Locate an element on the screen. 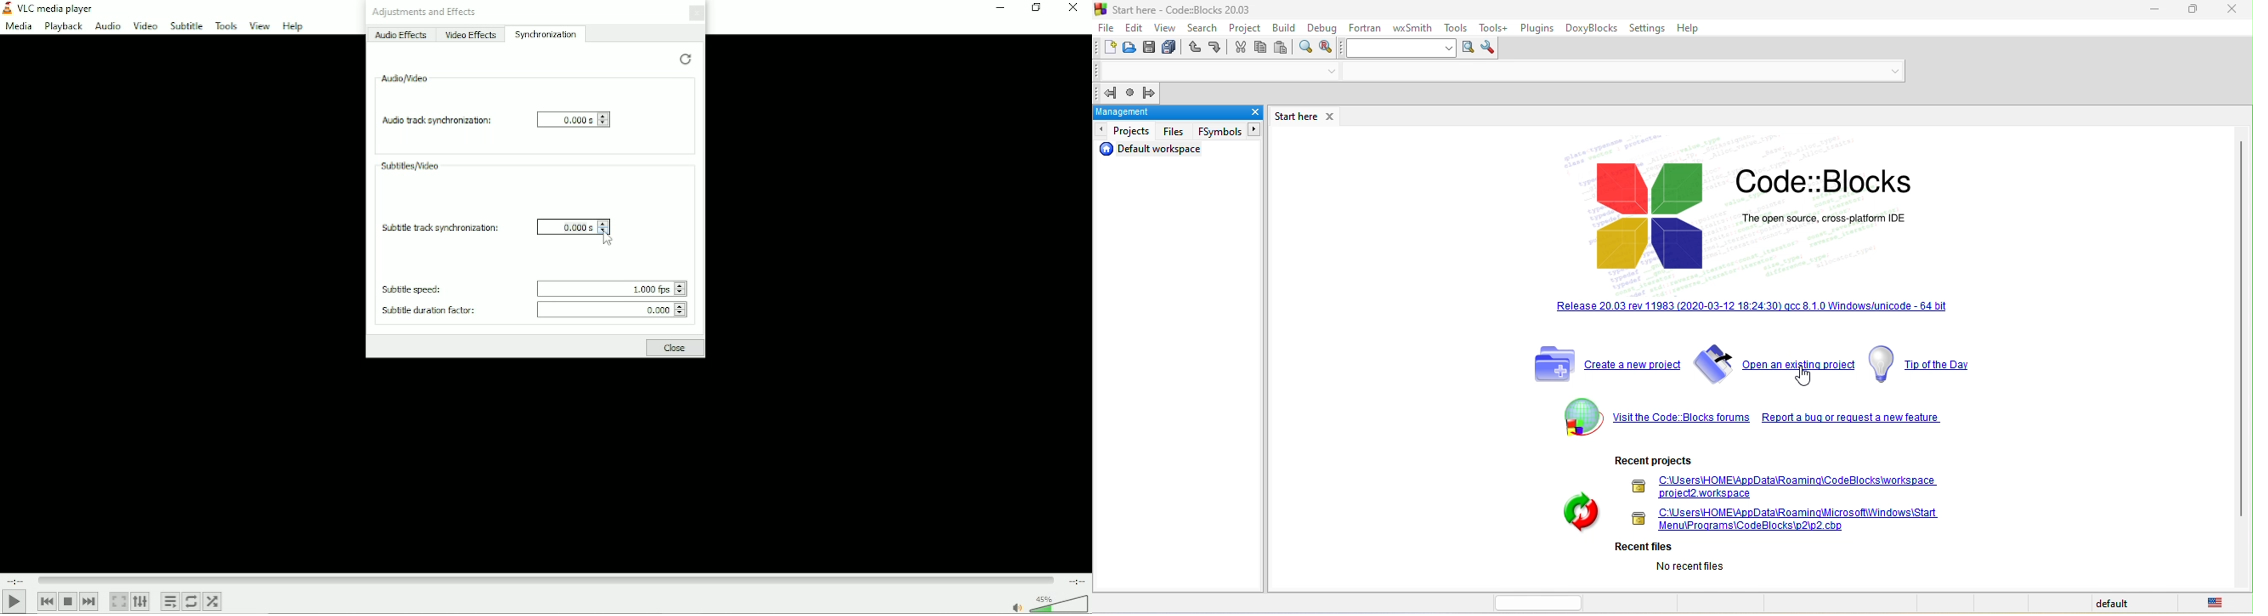 The image size is (2268, 616). recent files is located at coordinates (1671, 557).